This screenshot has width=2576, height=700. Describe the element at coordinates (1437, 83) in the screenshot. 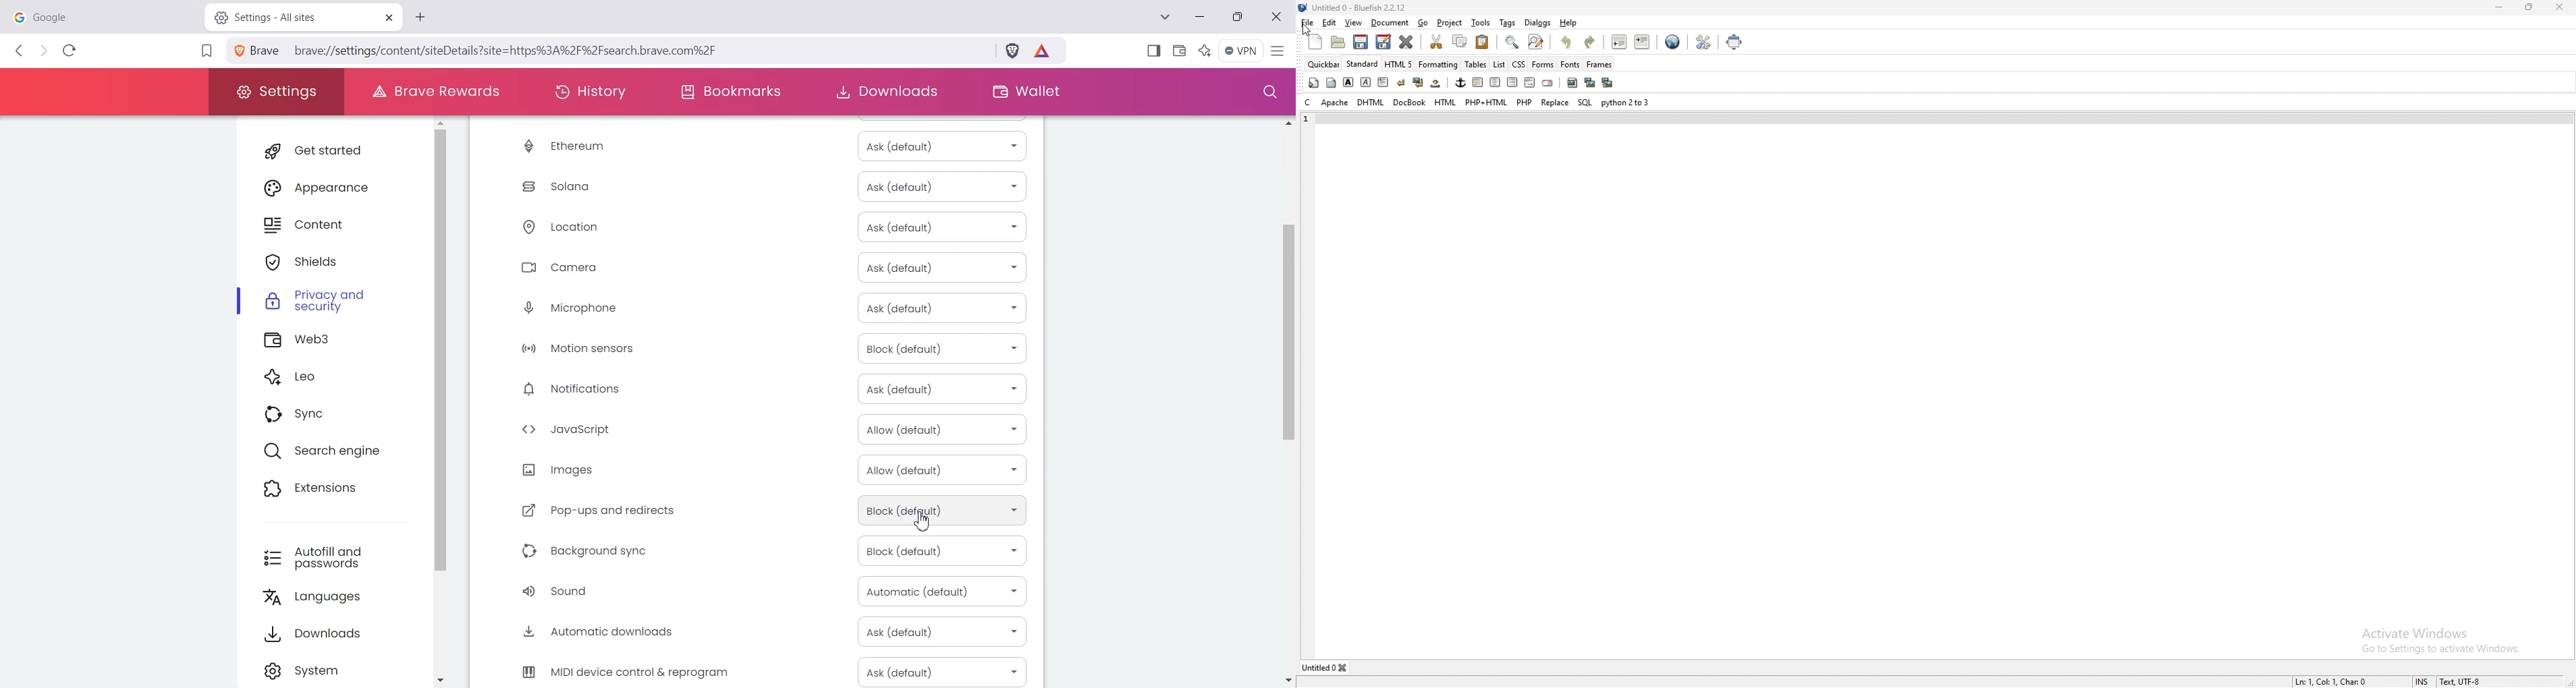

I see `non breaking space` at that location.